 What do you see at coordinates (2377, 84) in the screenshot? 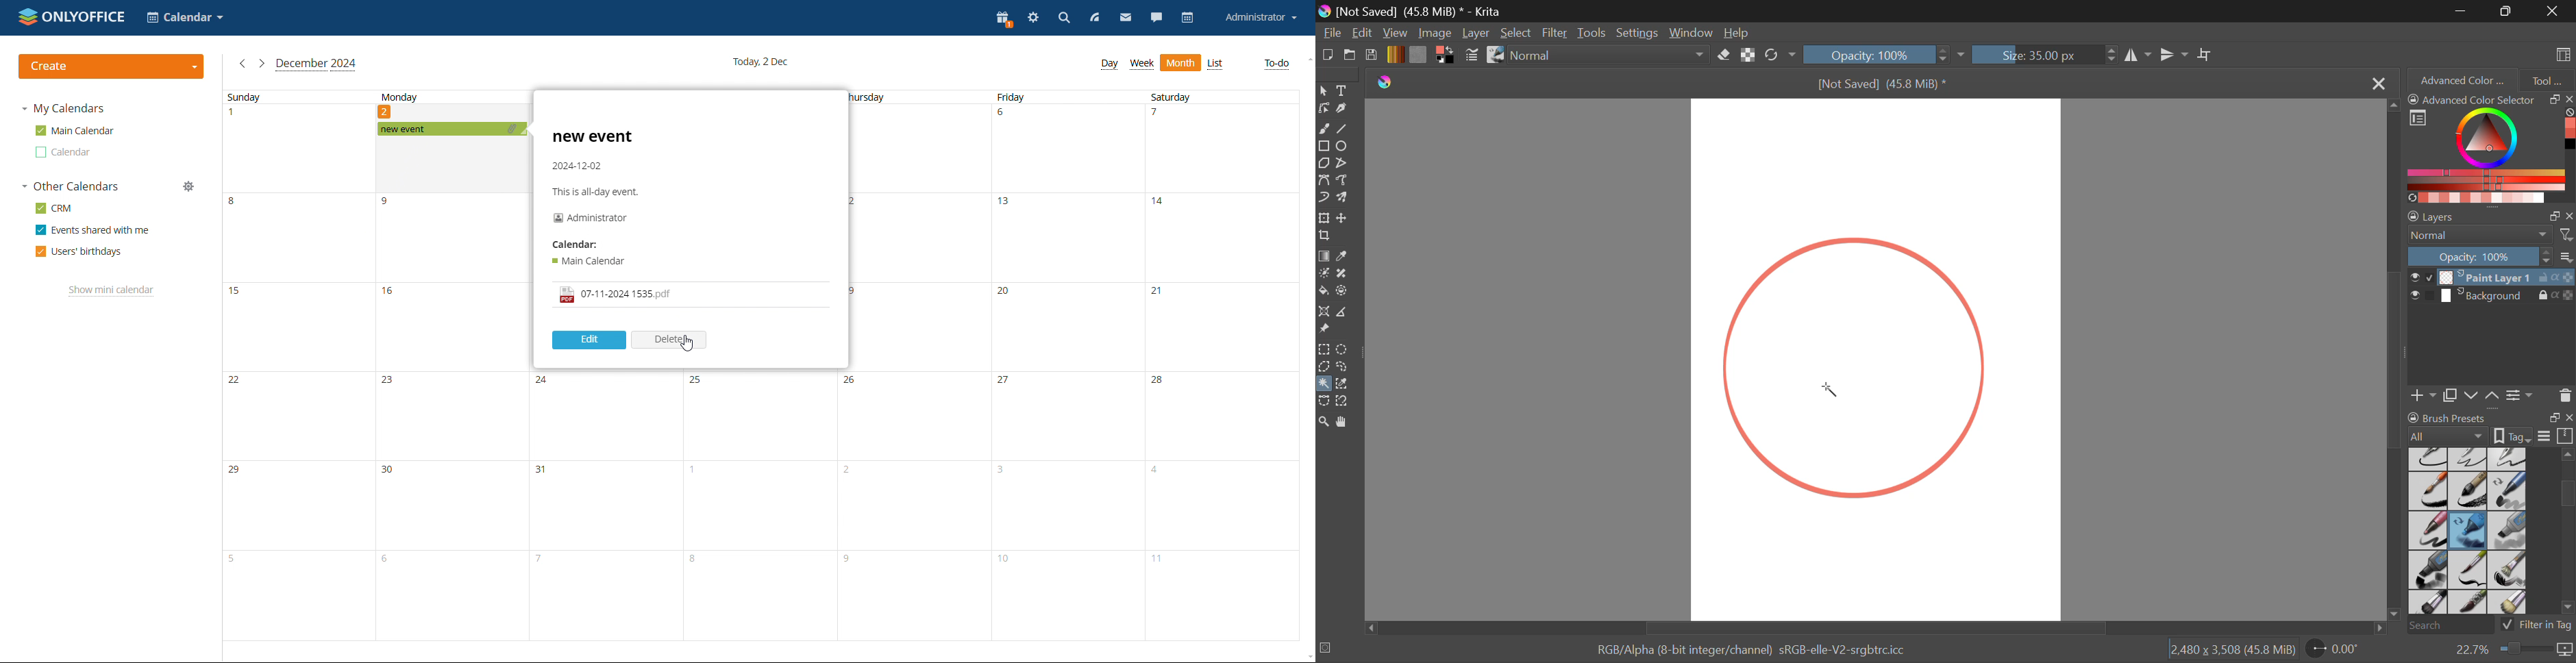
I see `Close` at bounding box center [2377, 84].